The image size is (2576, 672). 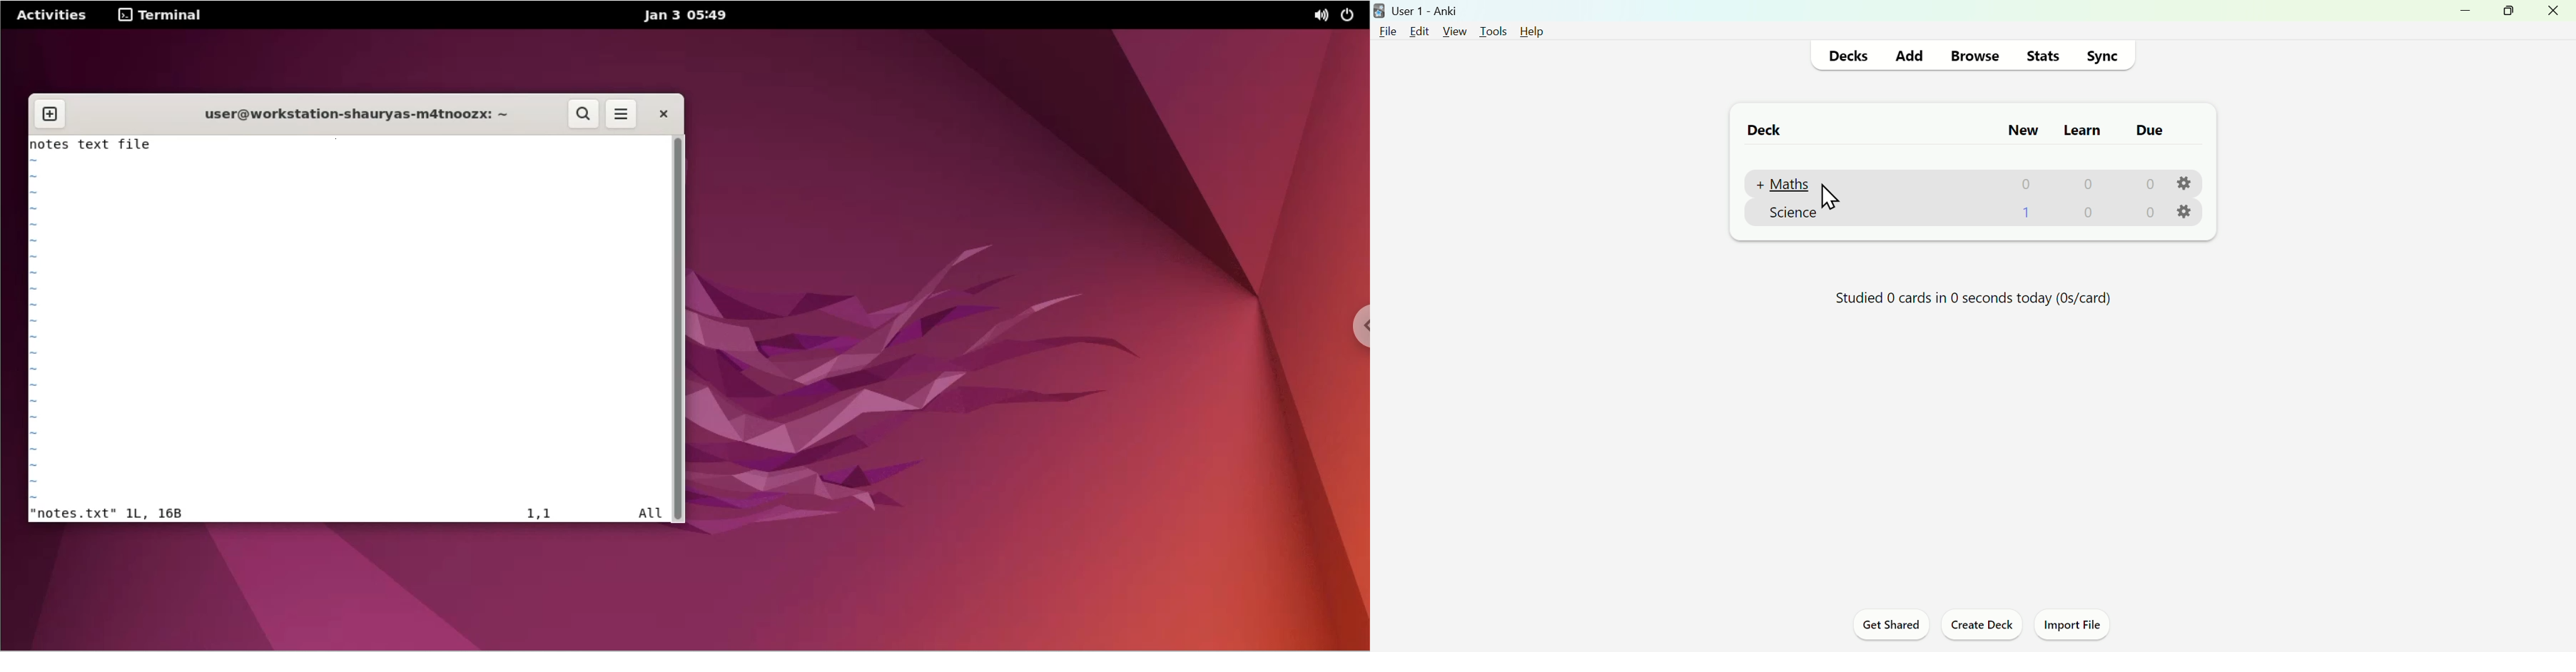 I want to click on cursor, so click(x=1827, y=196).